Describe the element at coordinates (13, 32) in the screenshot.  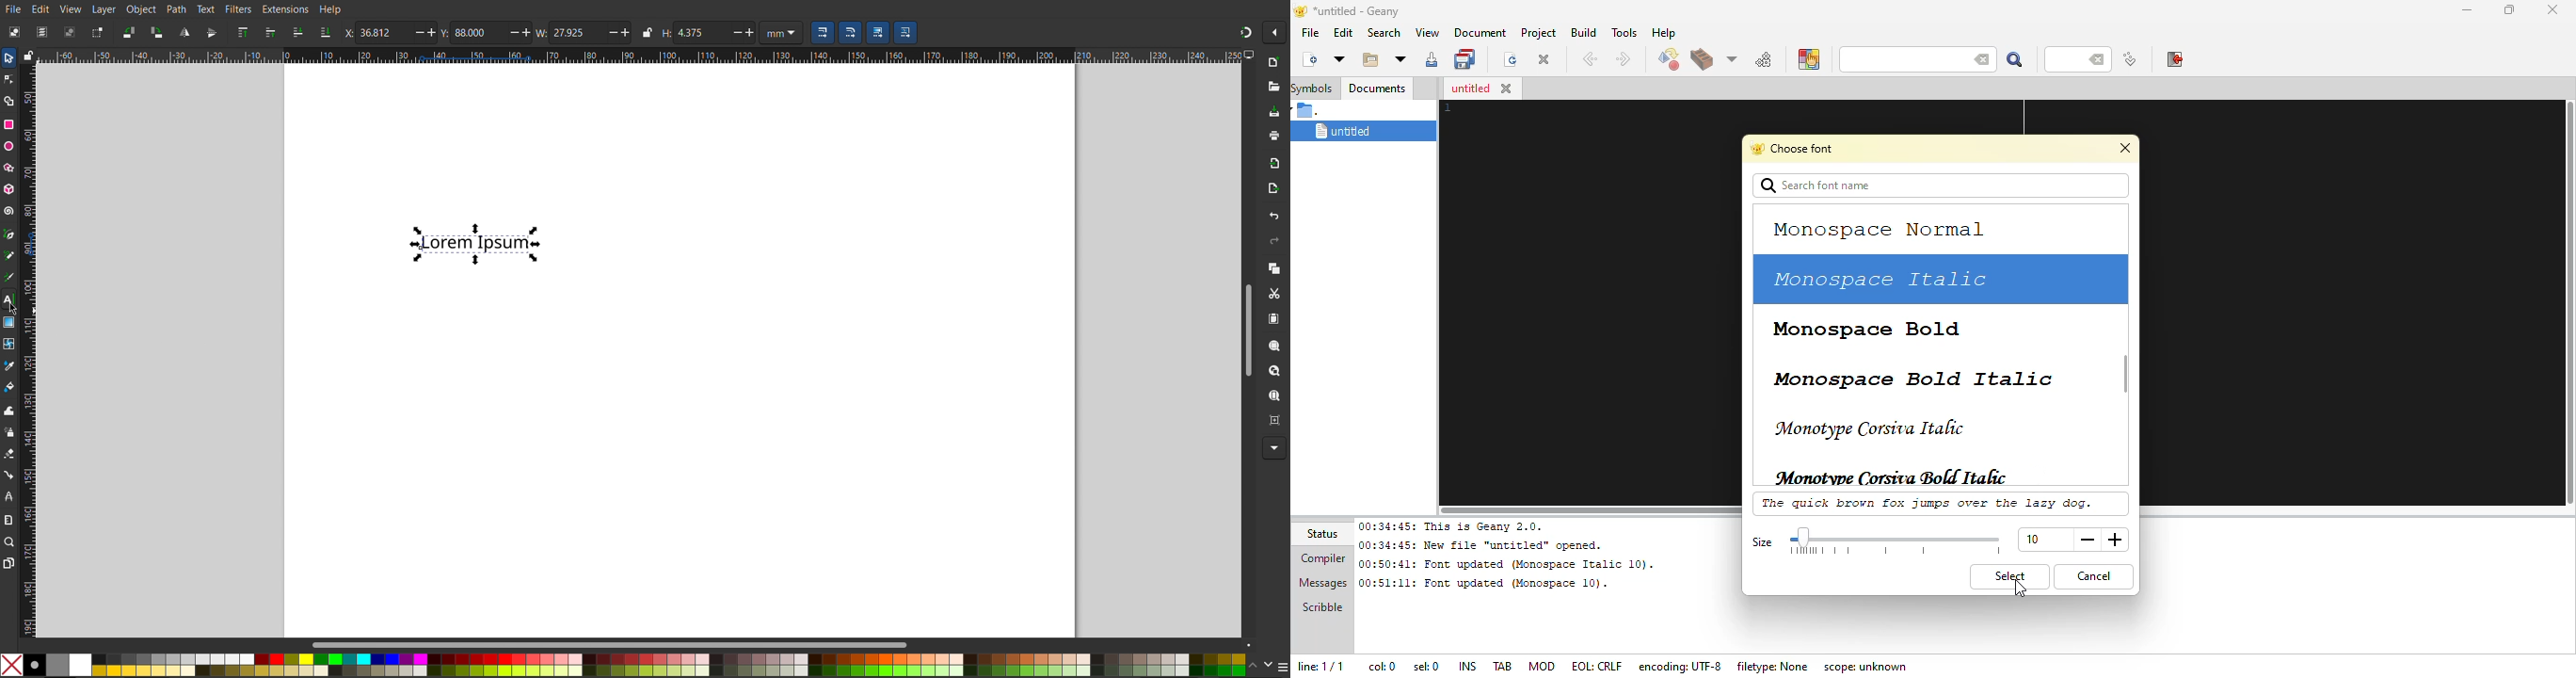
I see `Select all objects` at that location.